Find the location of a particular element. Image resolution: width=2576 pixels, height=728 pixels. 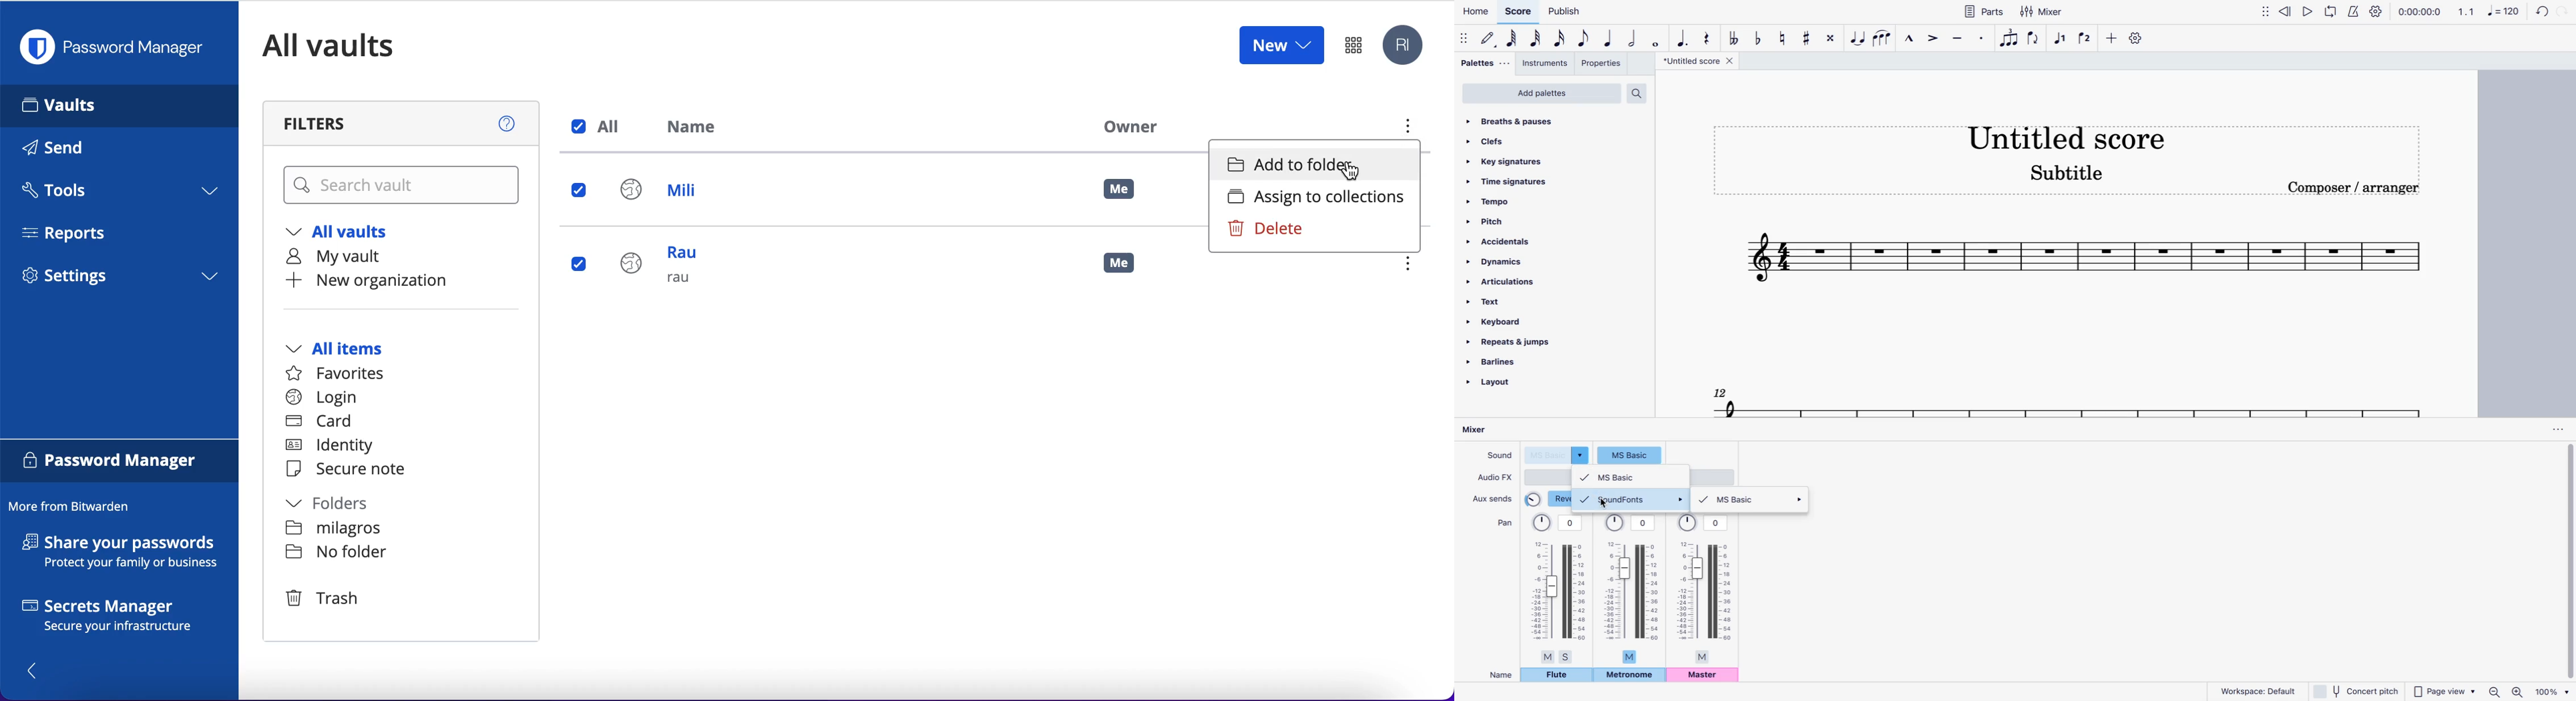

add palettes is located at coordinates (1541, 95).